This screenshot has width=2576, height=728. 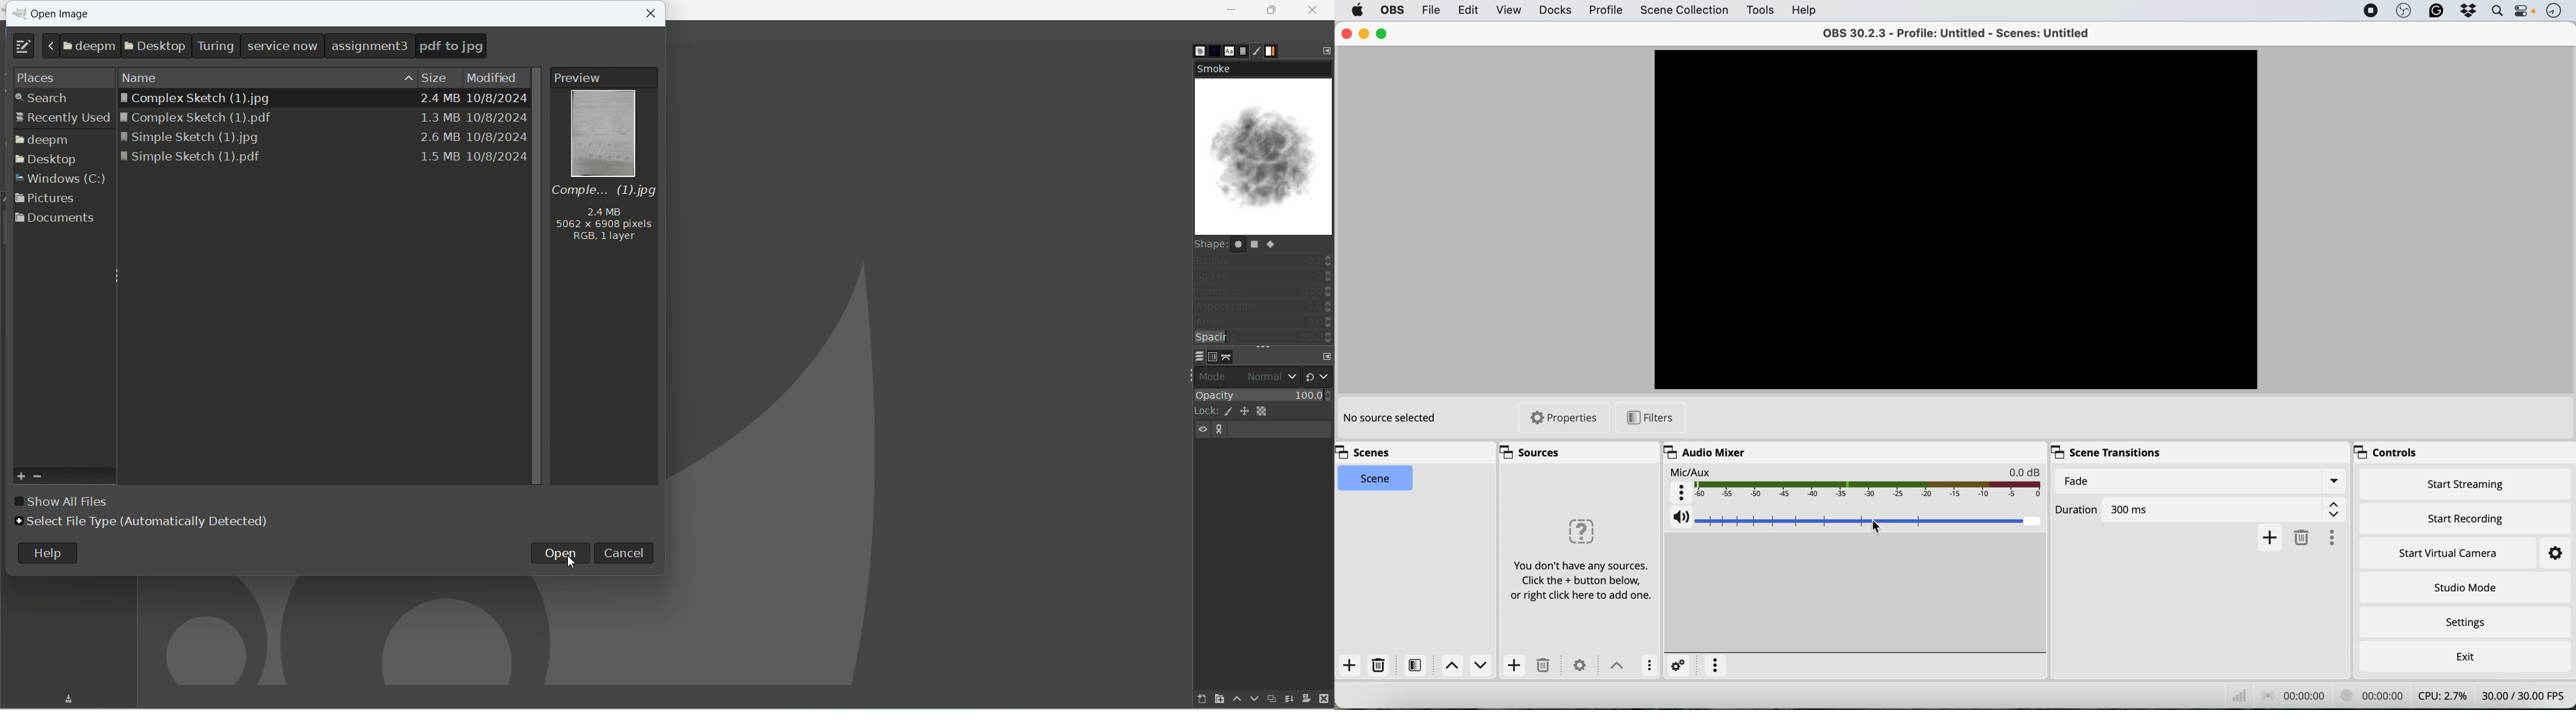 What do you see at coordinates (1264, 244) in the screenshot?
I see `shape` at bounding box center [1264, 244].